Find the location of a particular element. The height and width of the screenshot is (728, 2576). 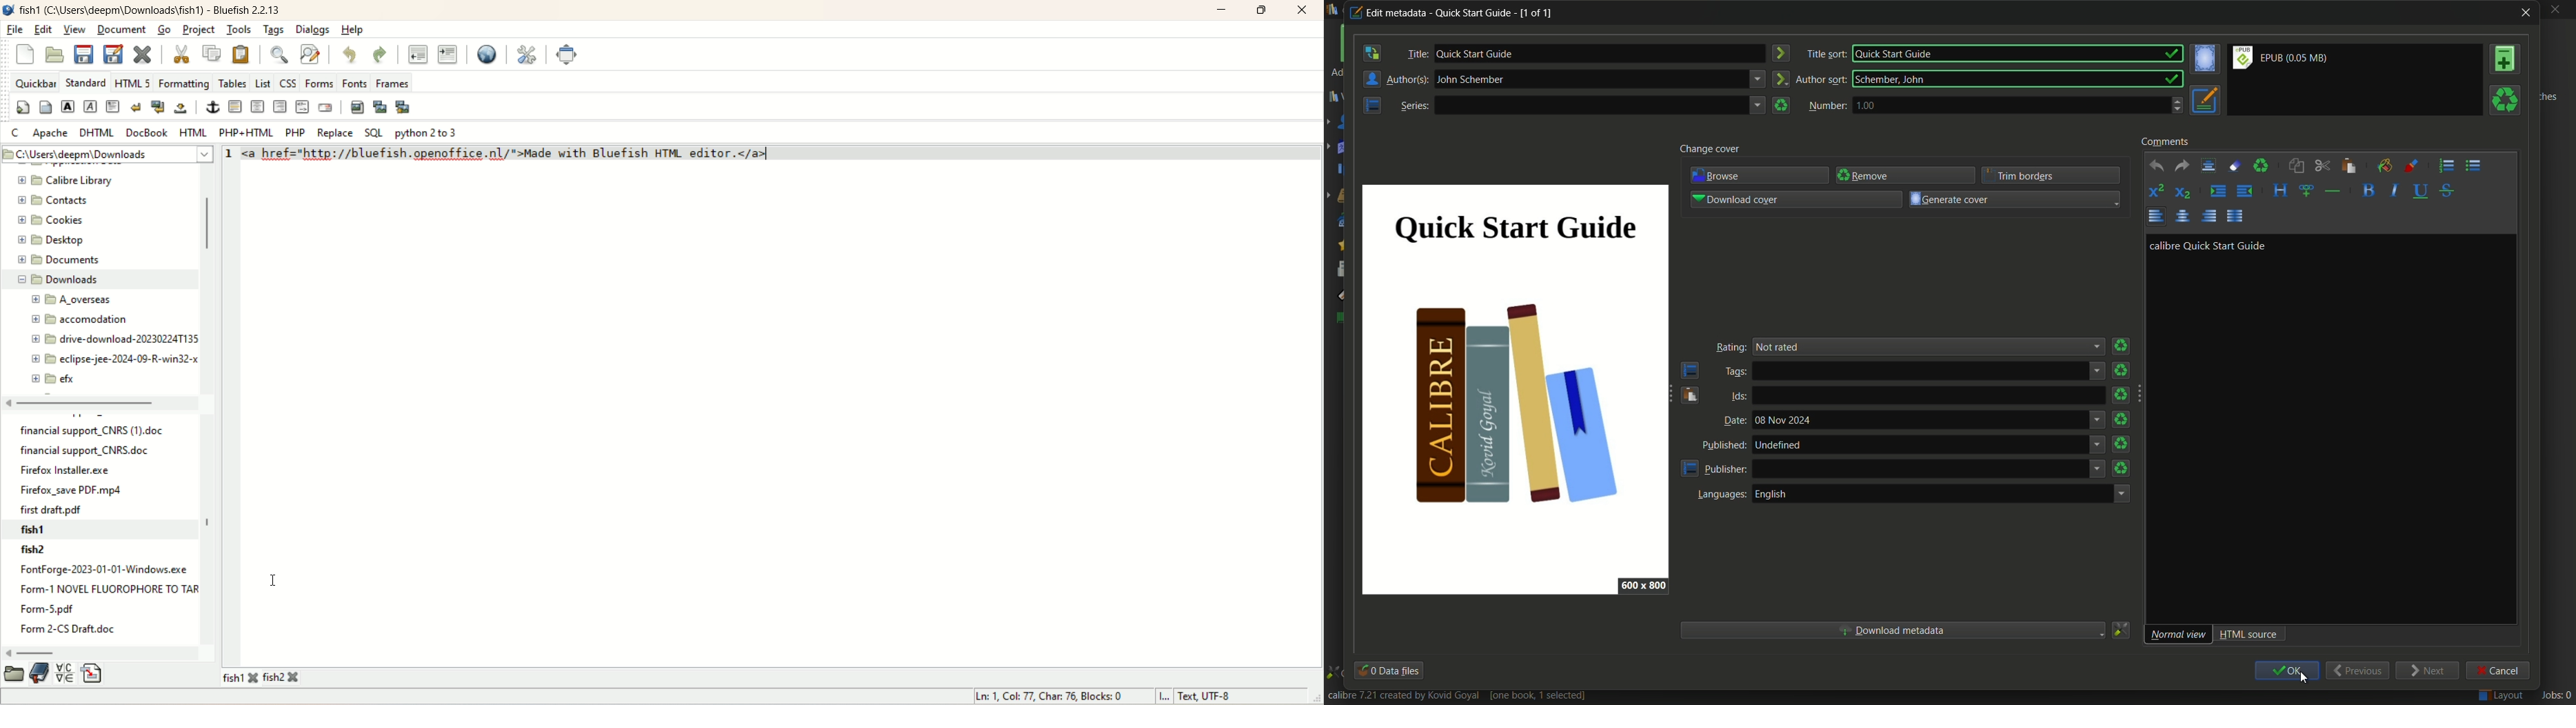

vertical scroll bar is located at coordinates (203, 280).